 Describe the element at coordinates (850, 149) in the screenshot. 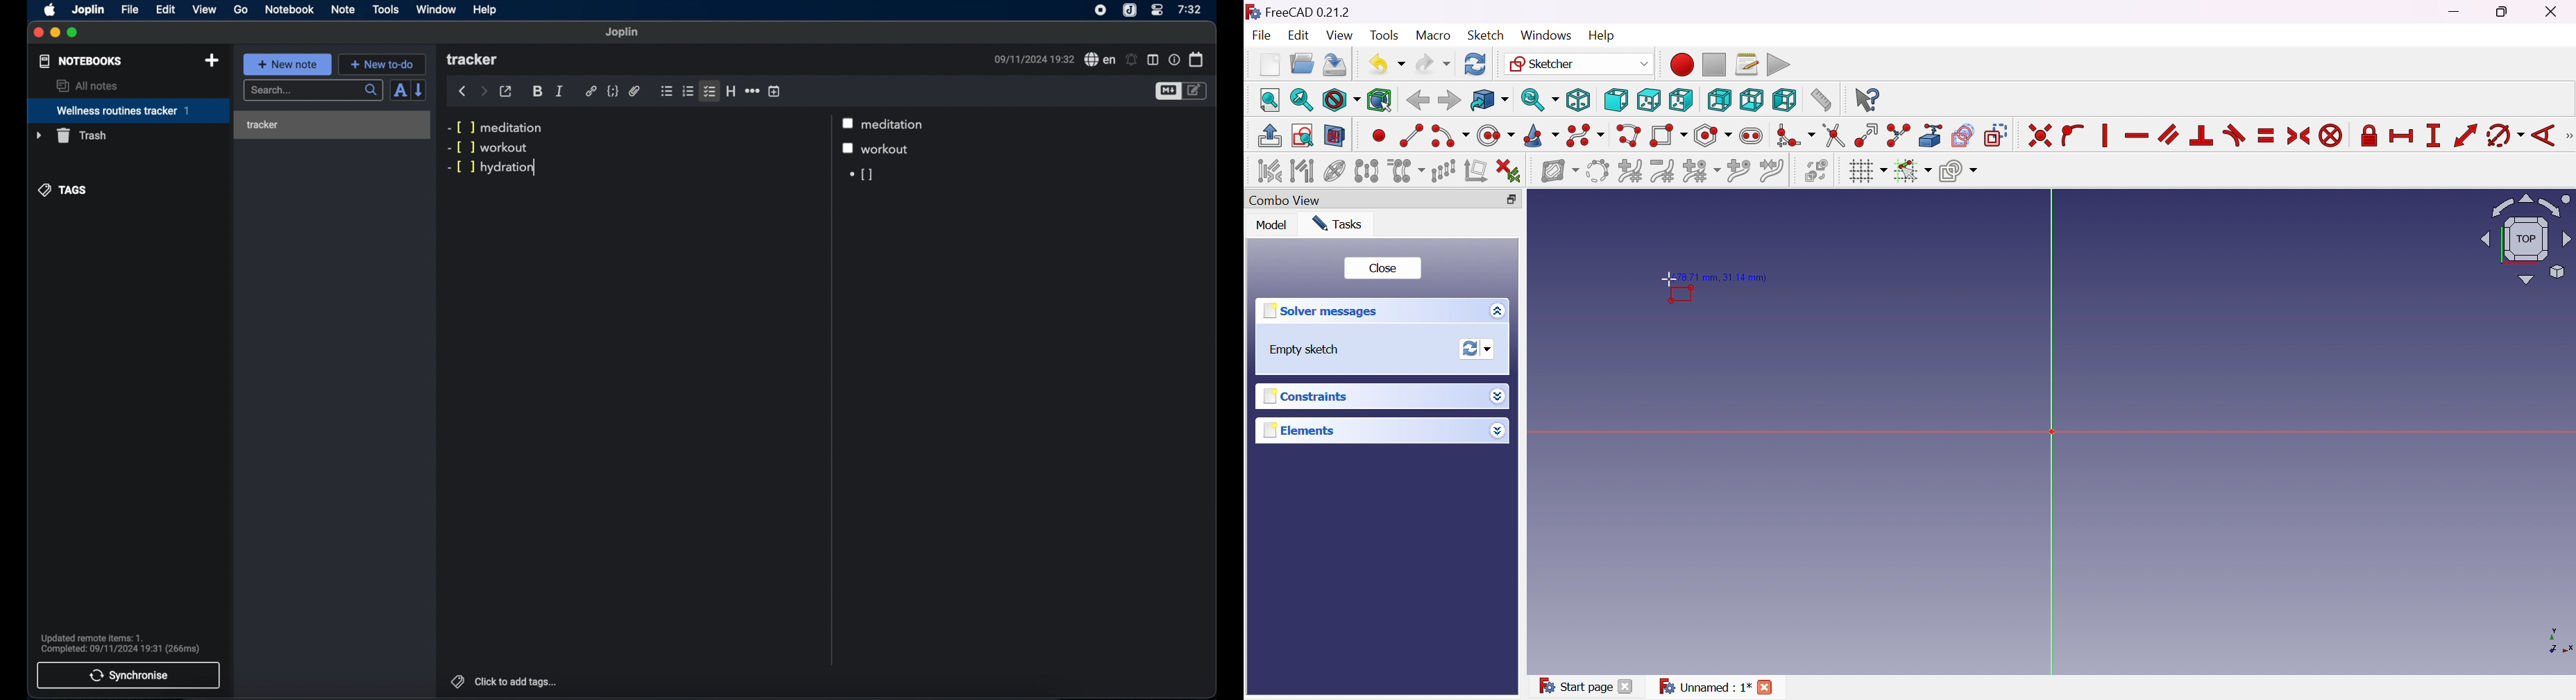

I see `checkbox` at that location.